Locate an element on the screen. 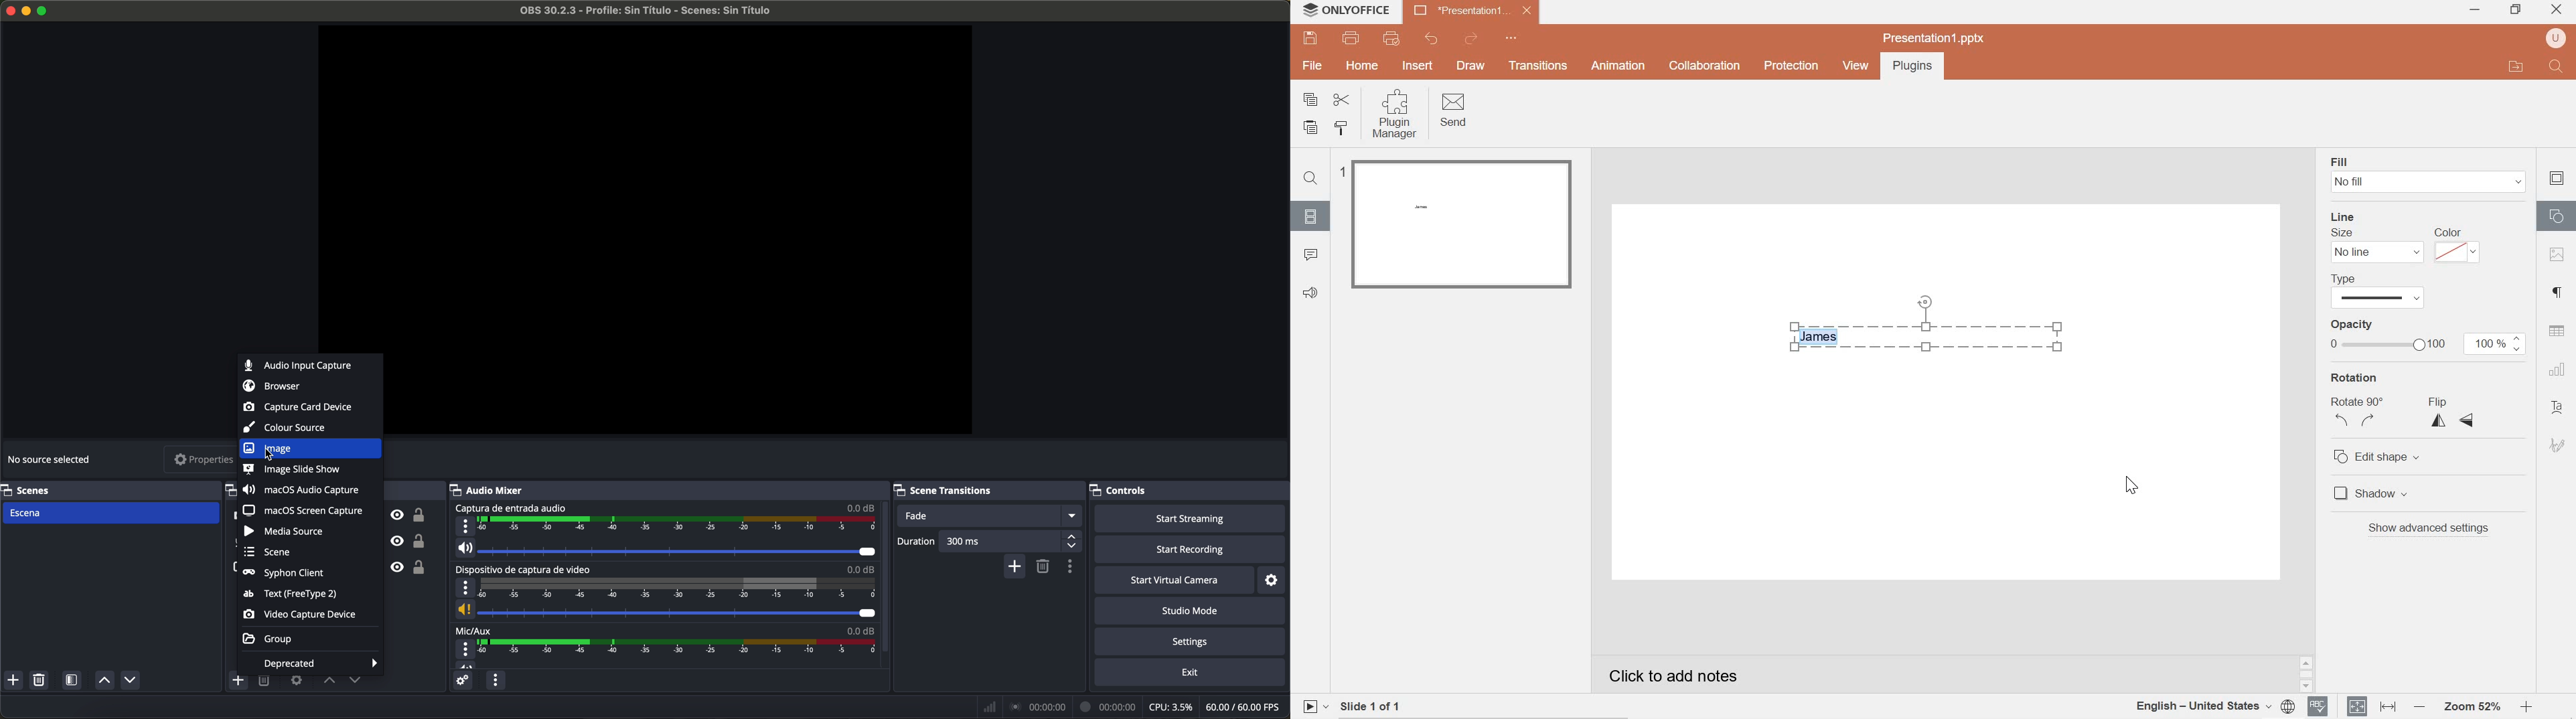 The height and width of the screenshot is (728, 2576). scenes is located at coordinates (27, 489).